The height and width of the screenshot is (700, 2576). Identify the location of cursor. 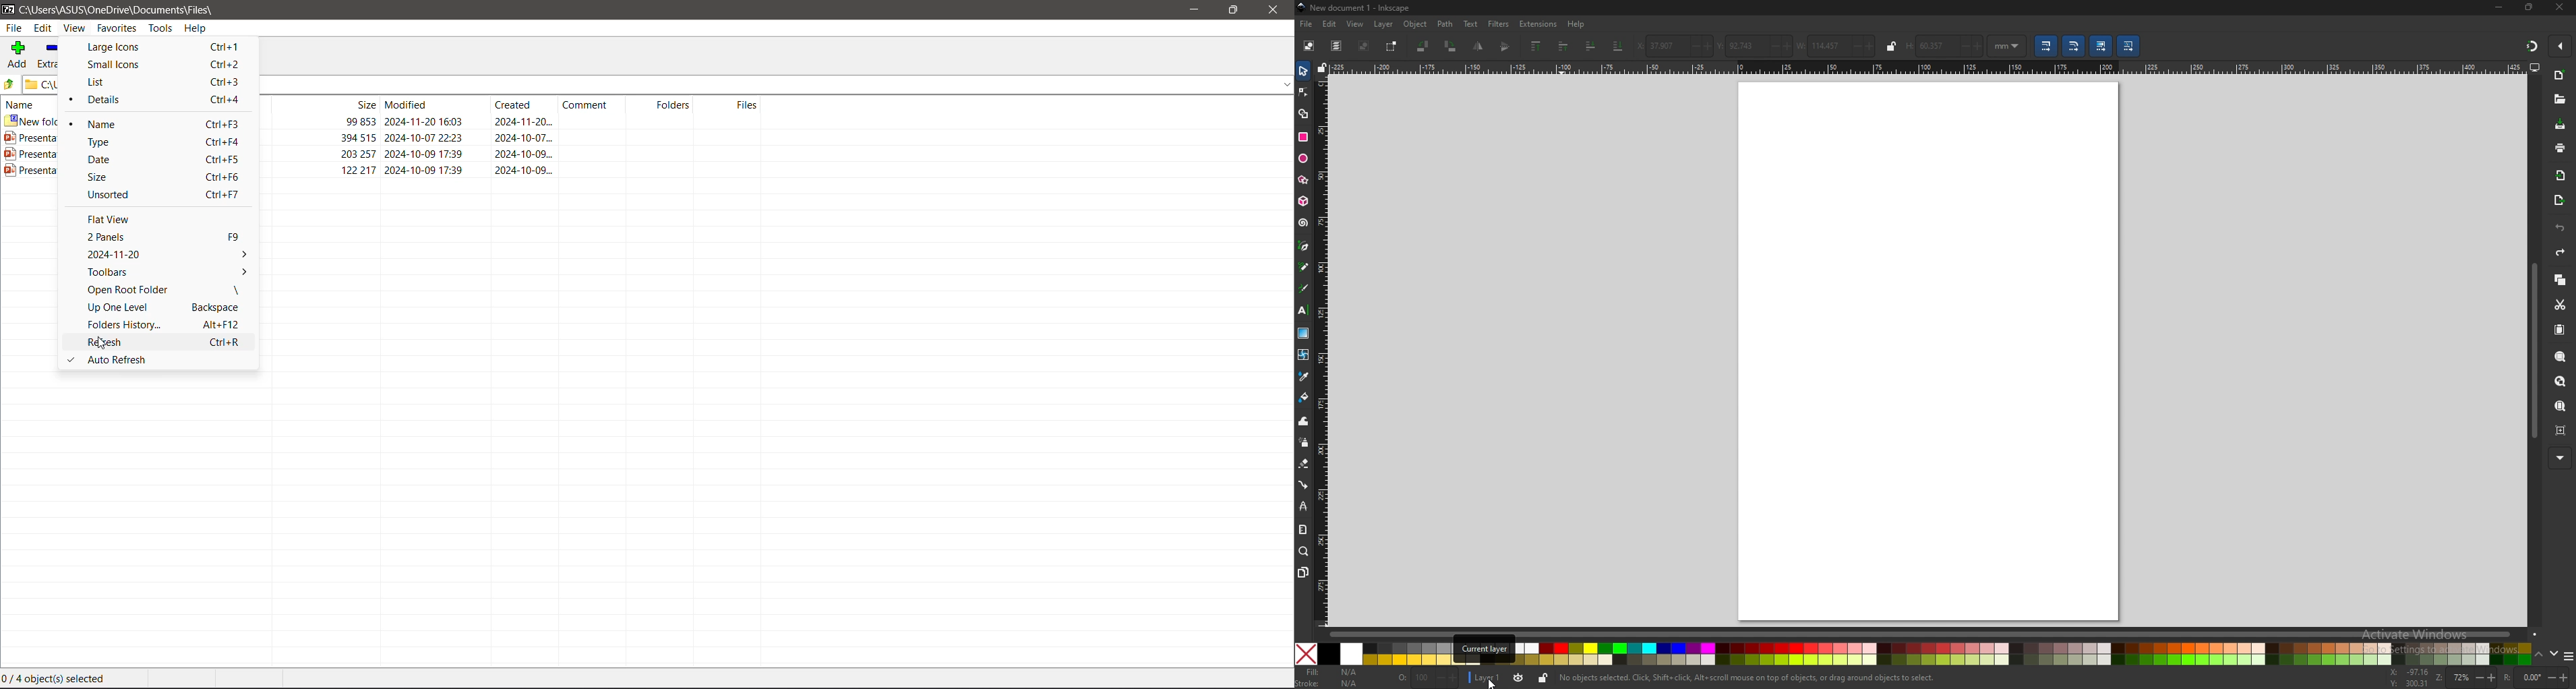
(1493, 683).